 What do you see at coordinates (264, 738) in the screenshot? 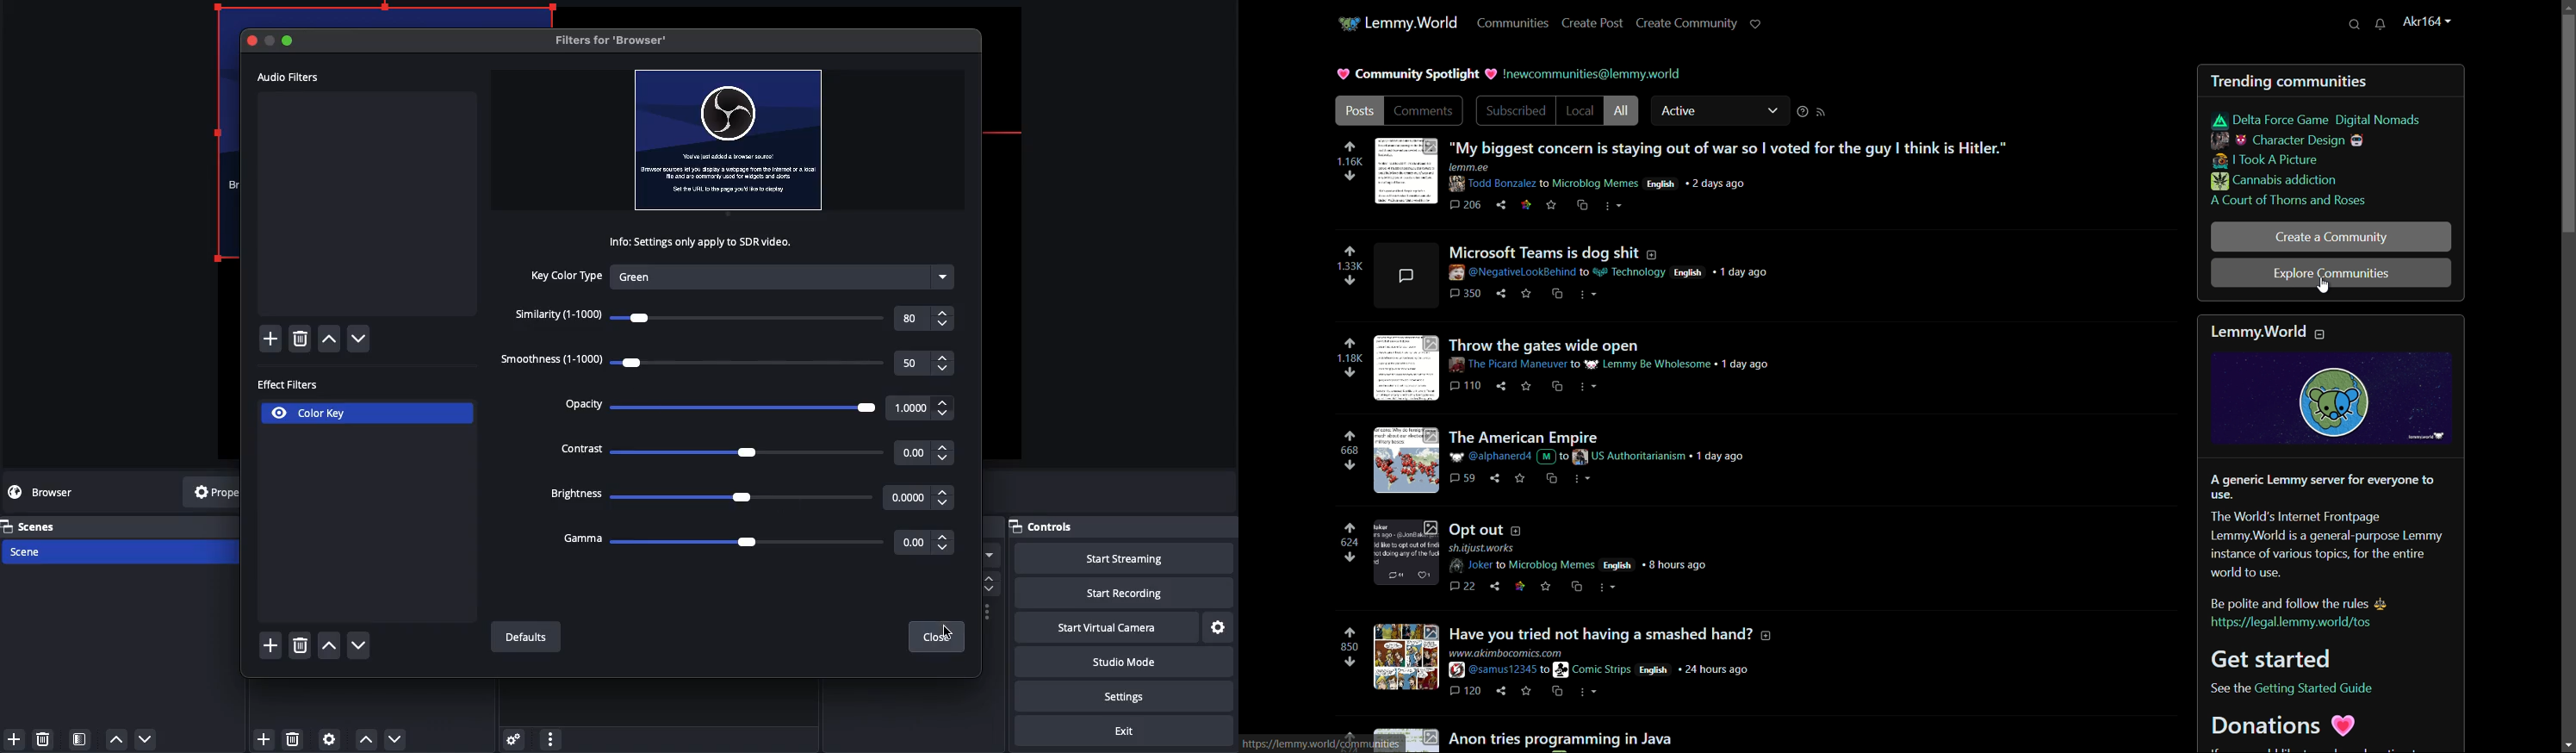
I see `Add` at bounding box center [264, 738].